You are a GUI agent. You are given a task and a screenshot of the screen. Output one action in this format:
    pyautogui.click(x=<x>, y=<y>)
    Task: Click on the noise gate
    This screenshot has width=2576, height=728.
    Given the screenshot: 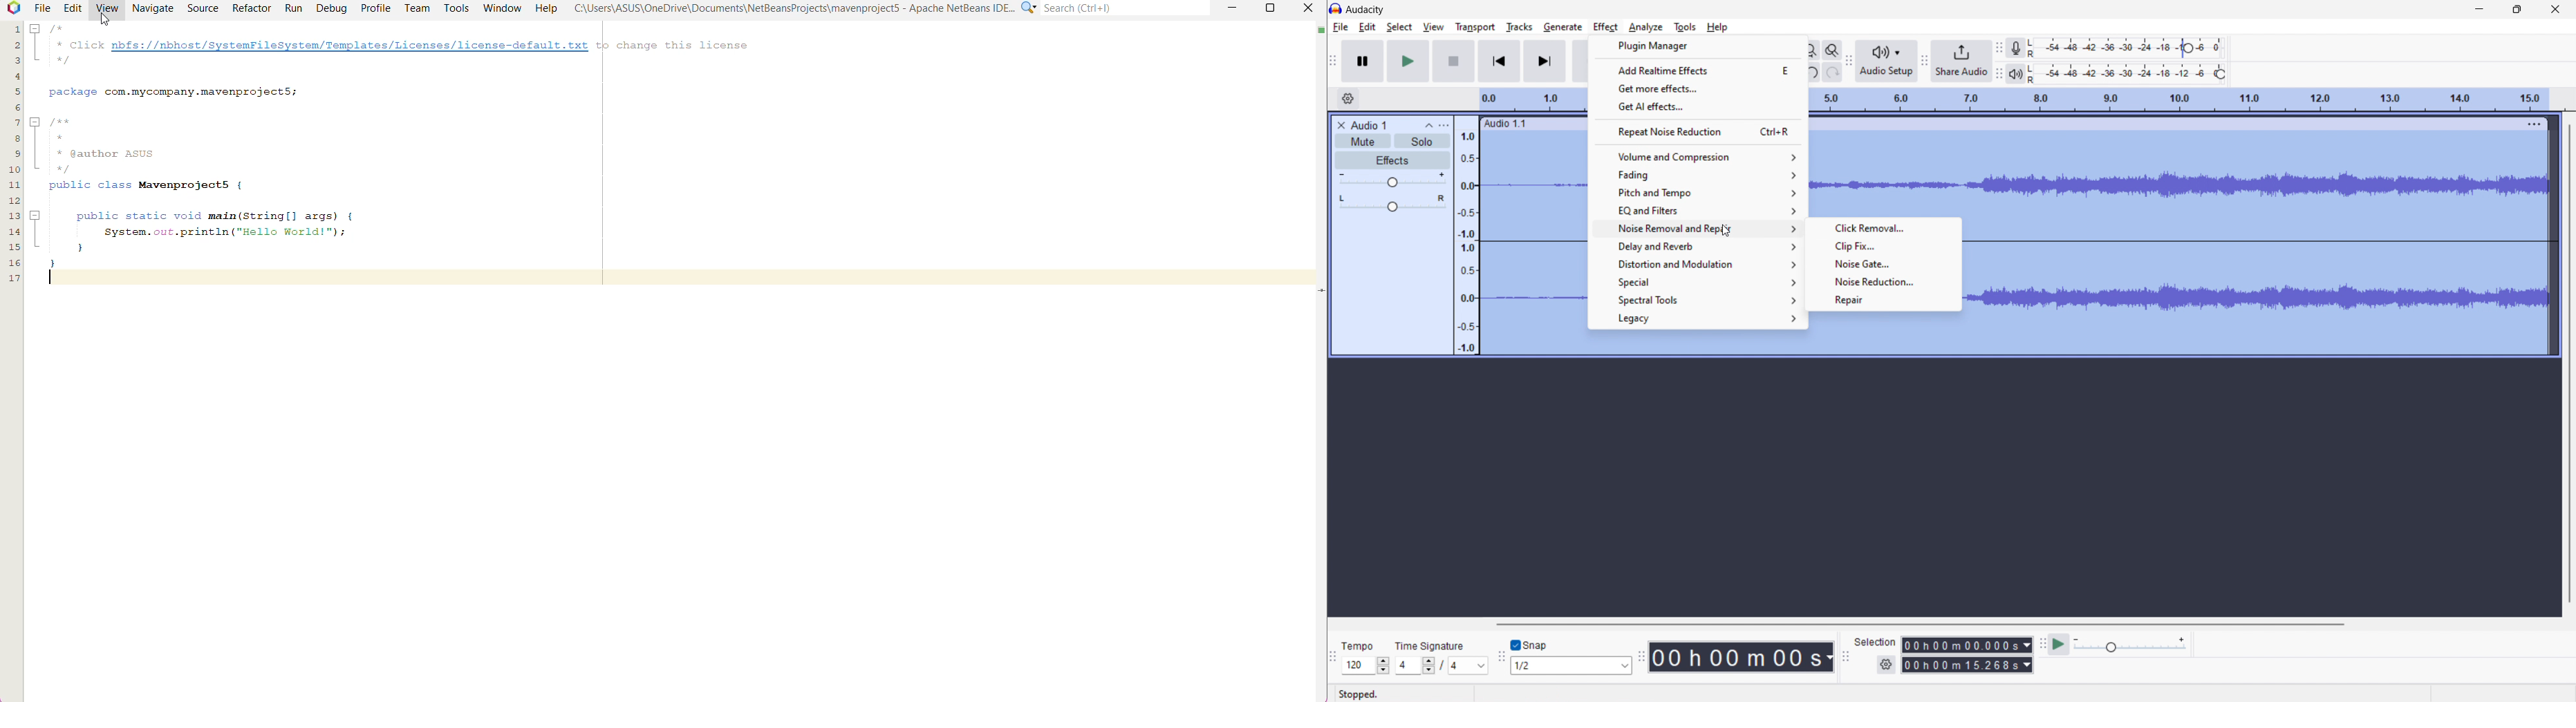 What is the action you would take?
    pyautogui.click(x=1883, y=264)
    